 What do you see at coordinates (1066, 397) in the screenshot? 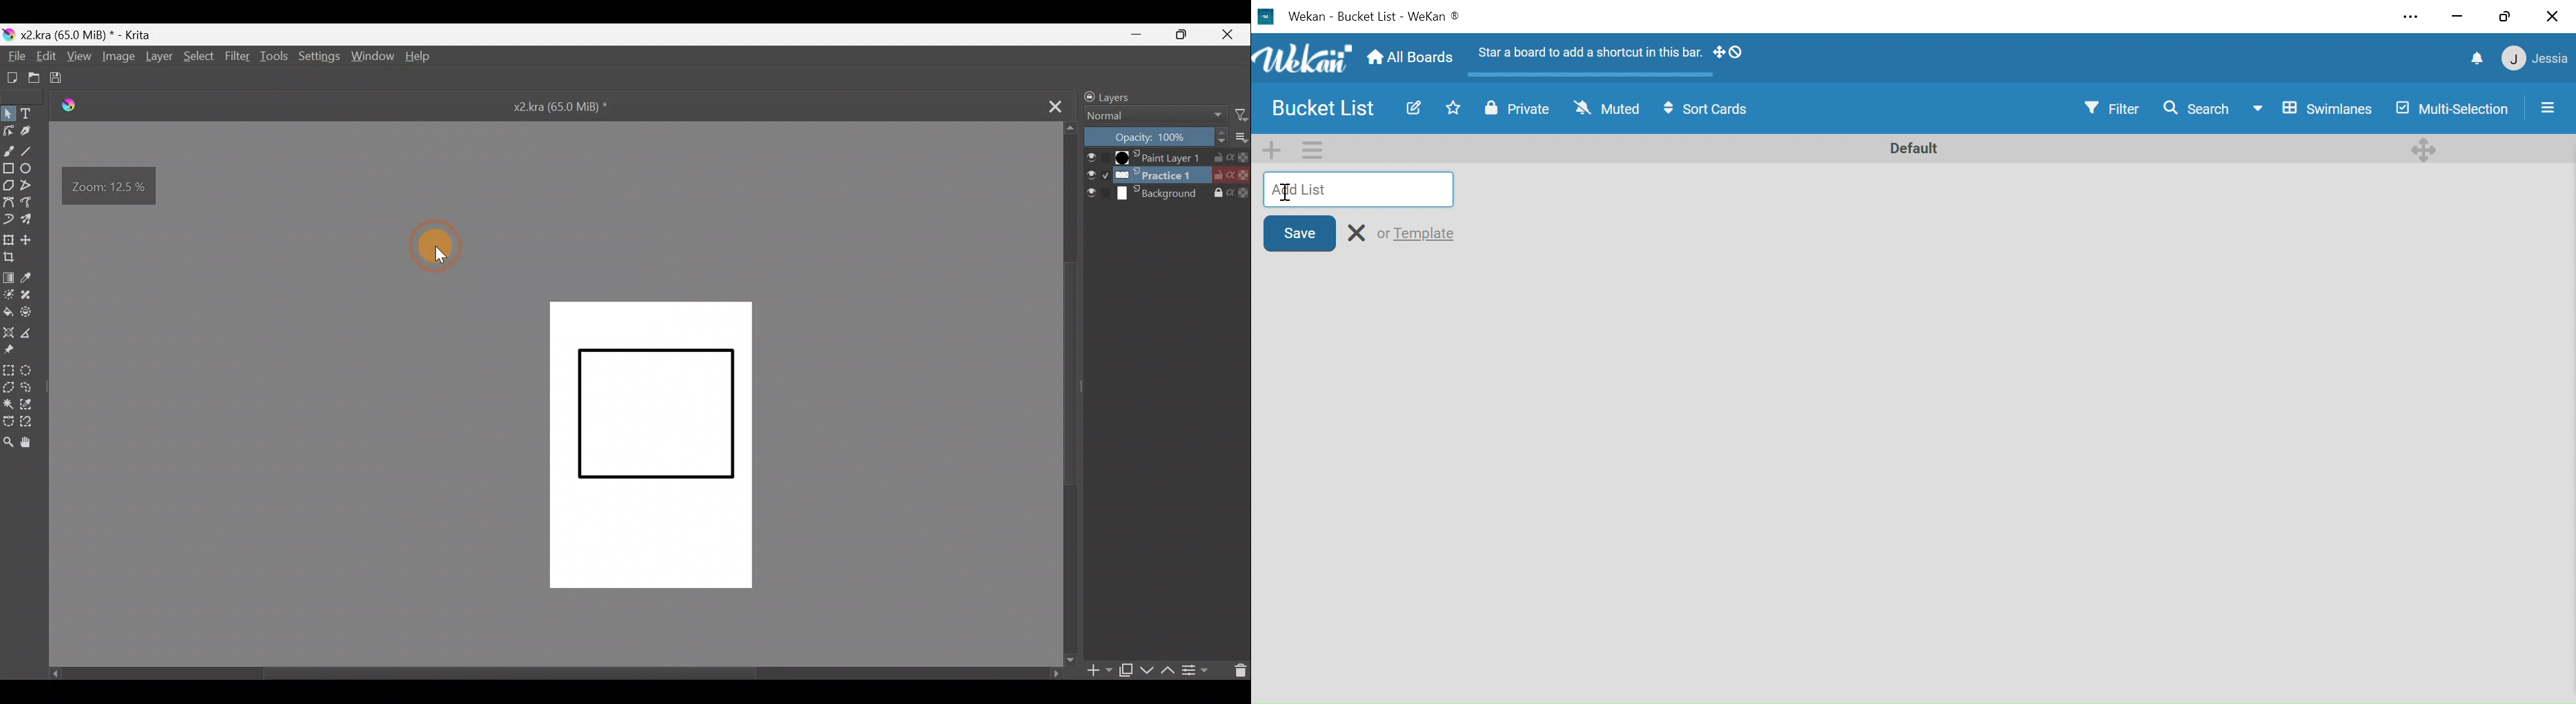
I see `Scroll bar` at bounding box center [1066, 397].